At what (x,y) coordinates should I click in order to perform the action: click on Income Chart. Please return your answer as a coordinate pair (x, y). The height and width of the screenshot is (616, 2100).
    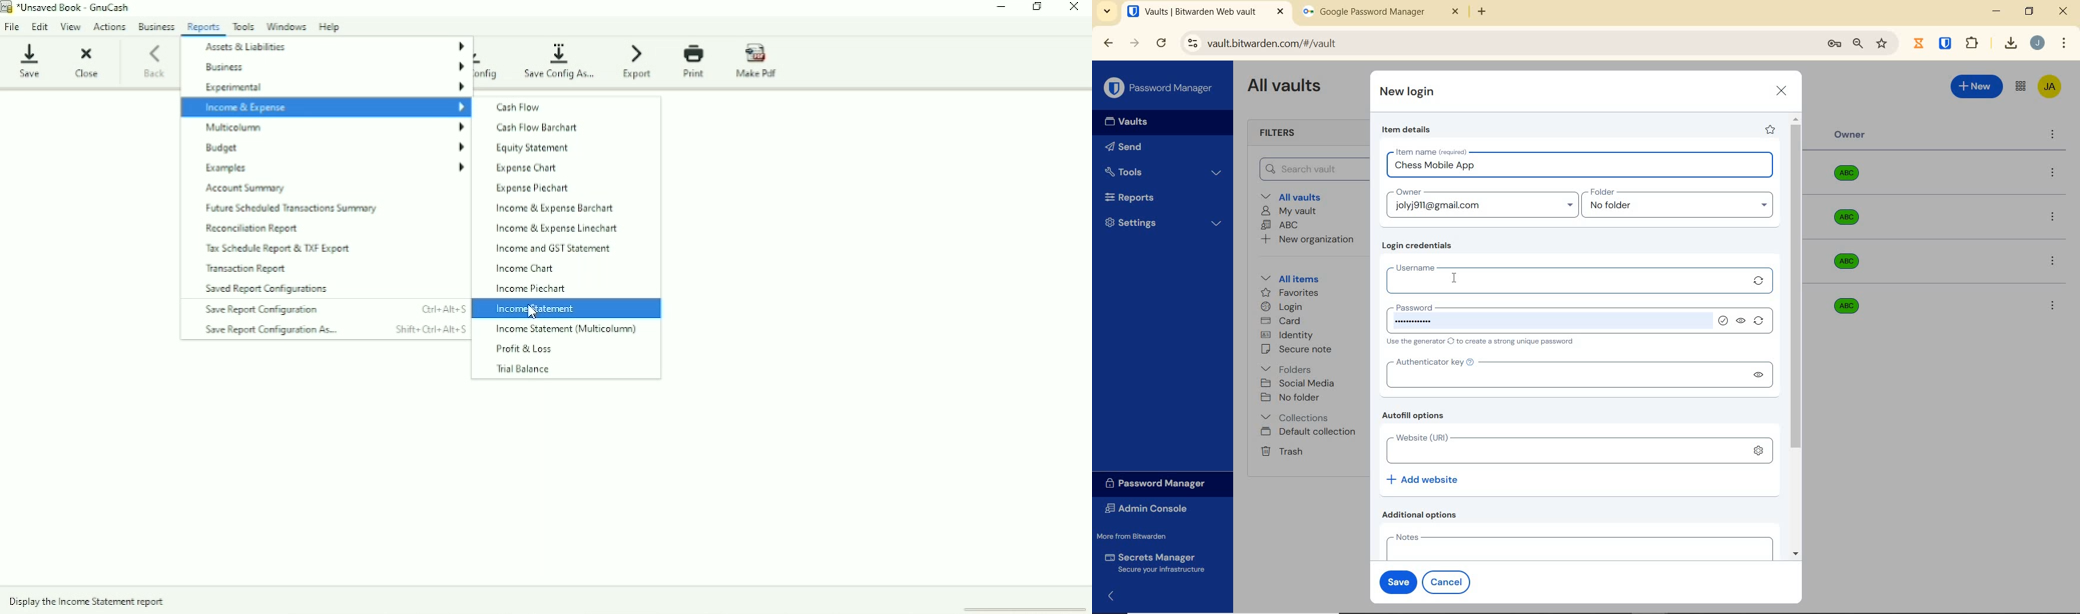
    Looking at the image, I should click on (526, 268).